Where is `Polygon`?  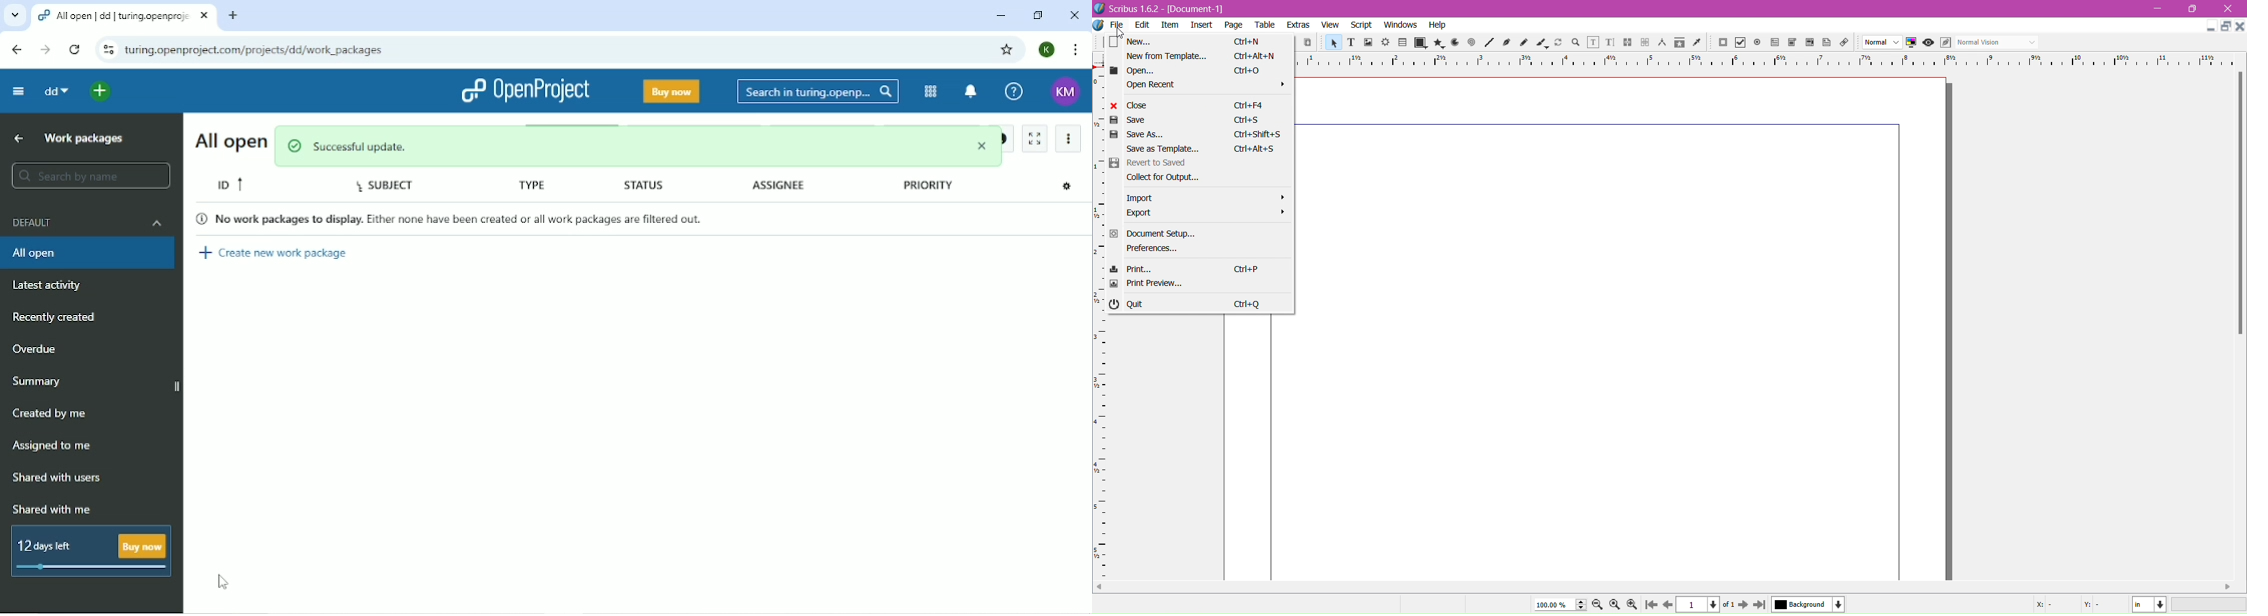
Polygon is located at coordinates (1439, 43).